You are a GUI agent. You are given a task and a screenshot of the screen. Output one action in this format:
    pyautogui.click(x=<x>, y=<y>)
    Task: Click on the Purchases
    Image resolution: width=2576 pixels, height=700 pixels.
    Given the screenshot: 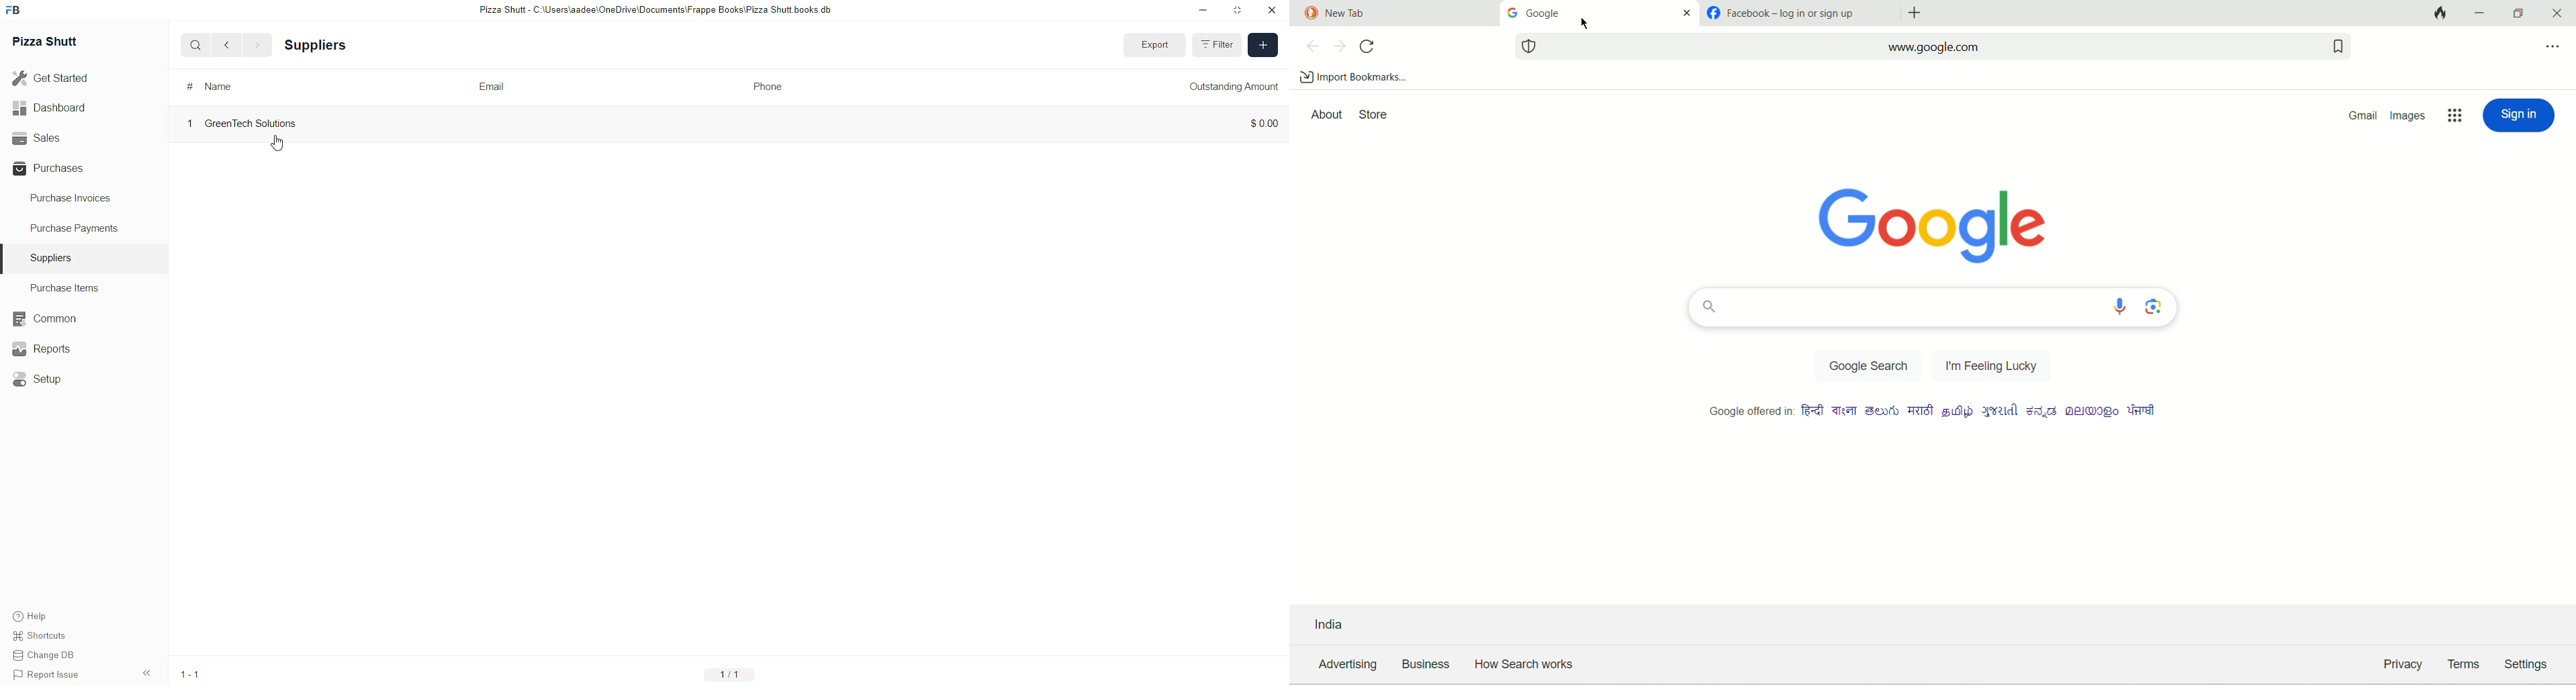 What is the action you would take?
    pyautogui.click(x=65, y=168)
    